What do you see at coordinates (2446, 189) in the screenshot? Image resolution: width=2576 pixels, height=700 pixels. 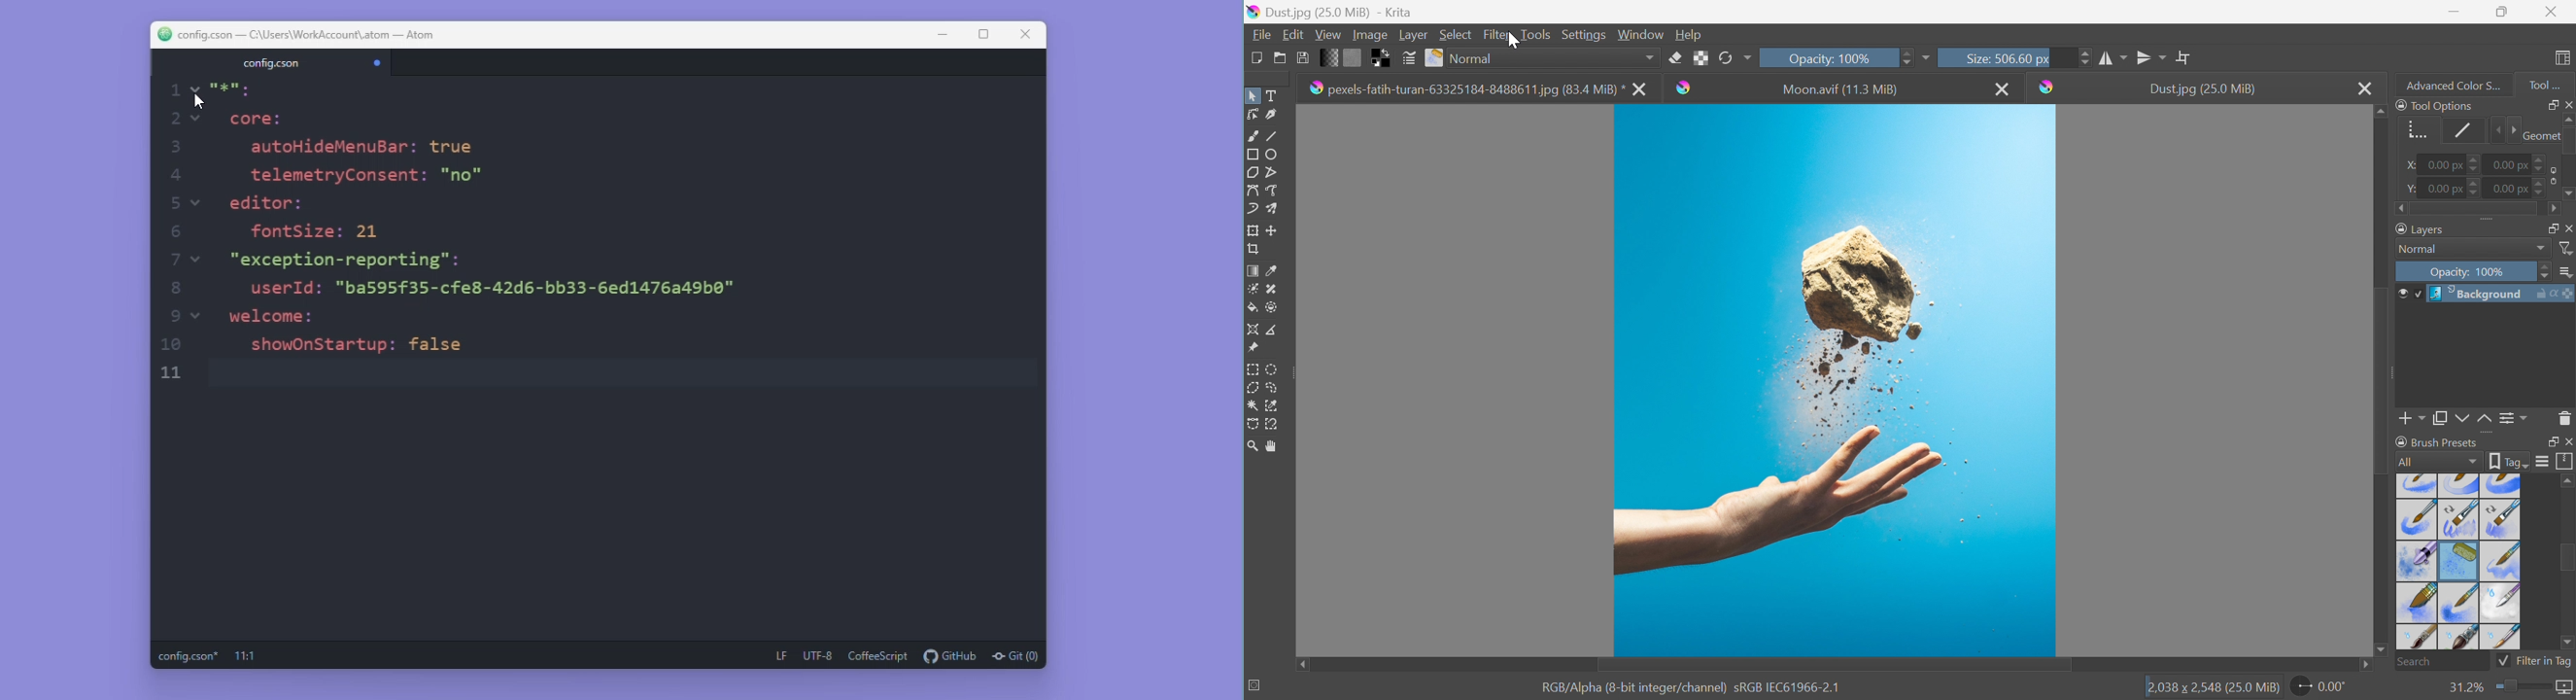 I see `0.00 px` at bounding box center [2446, 189].